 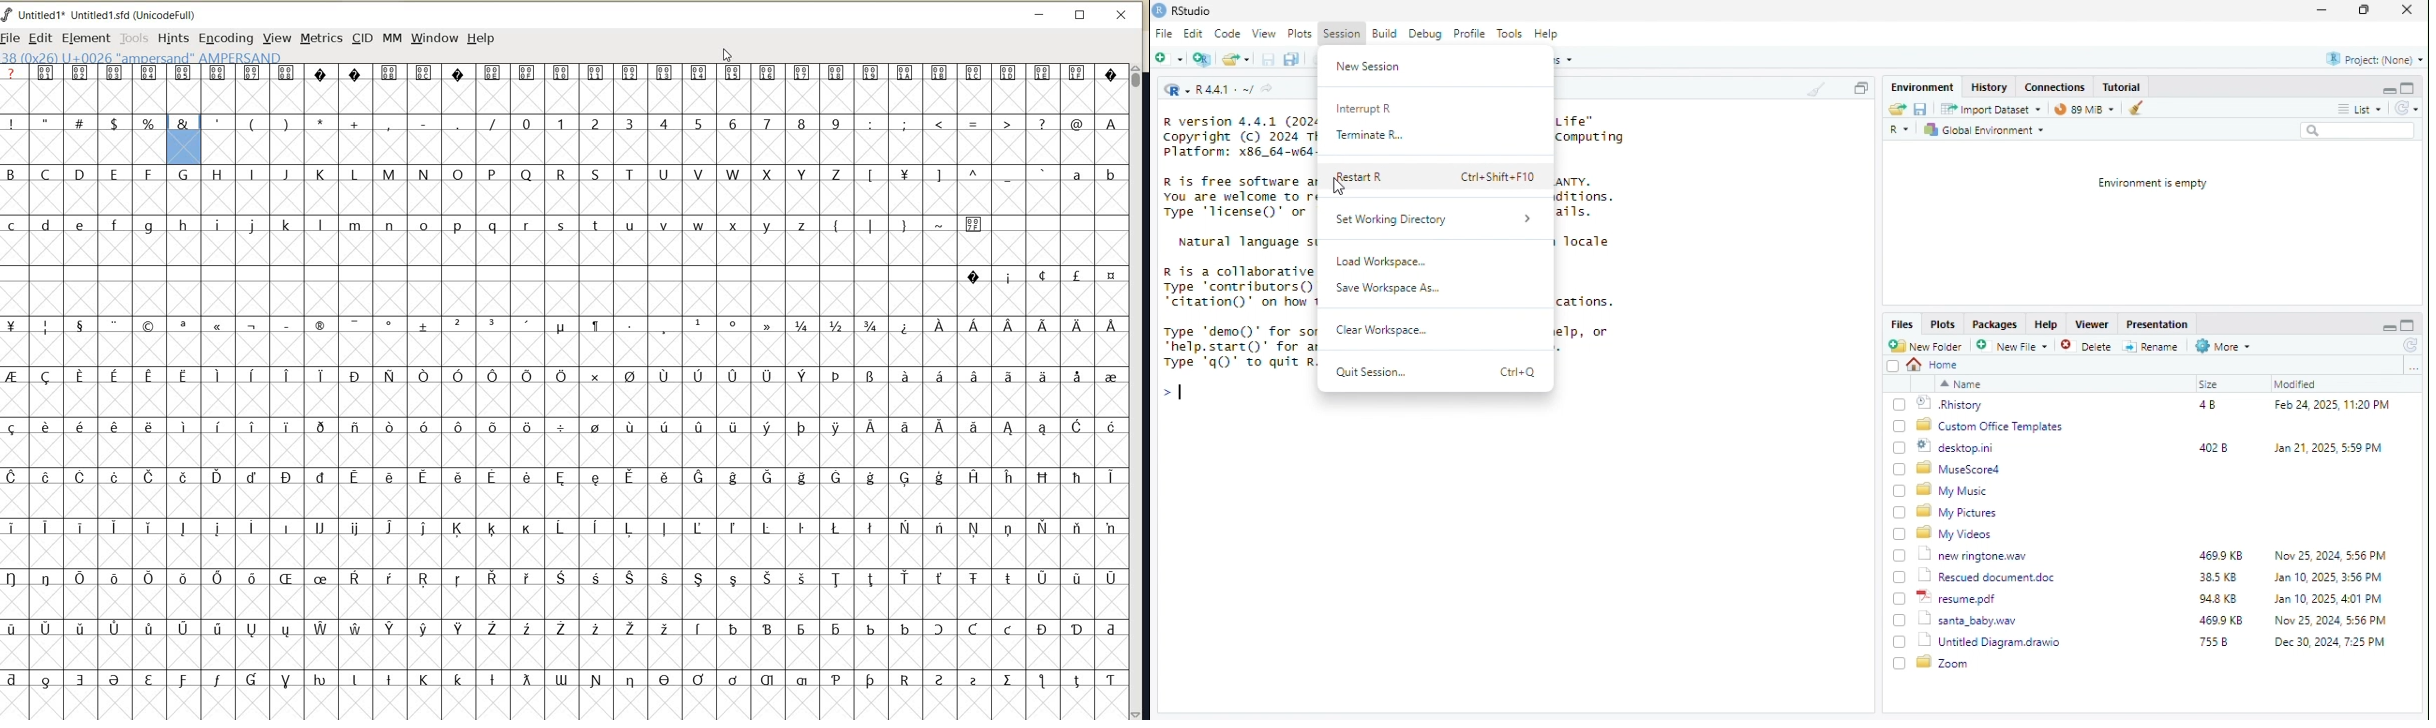 What do you see at coordinates (1264, 34) in the screenshot?
I see `View` at bounding box center [1264, 34].